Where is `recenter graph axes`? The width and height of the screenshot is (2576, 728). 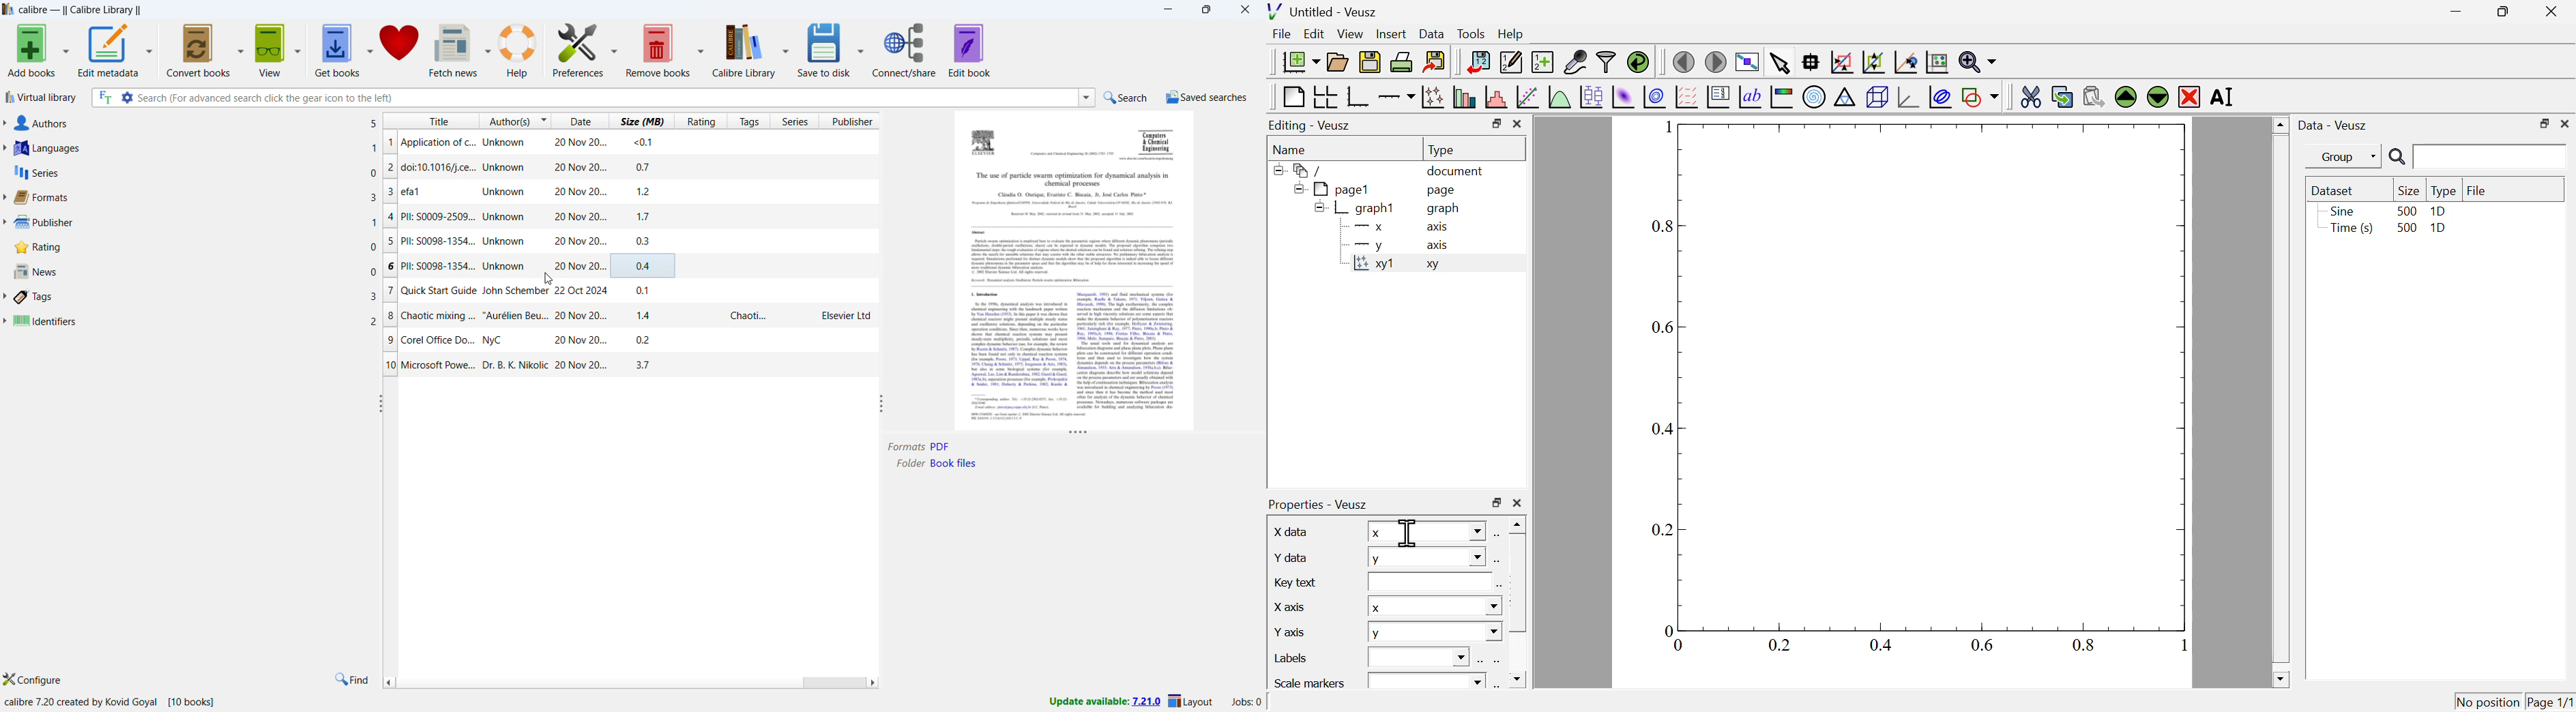 recenter graph axes is located at coordinates (1907, 62).